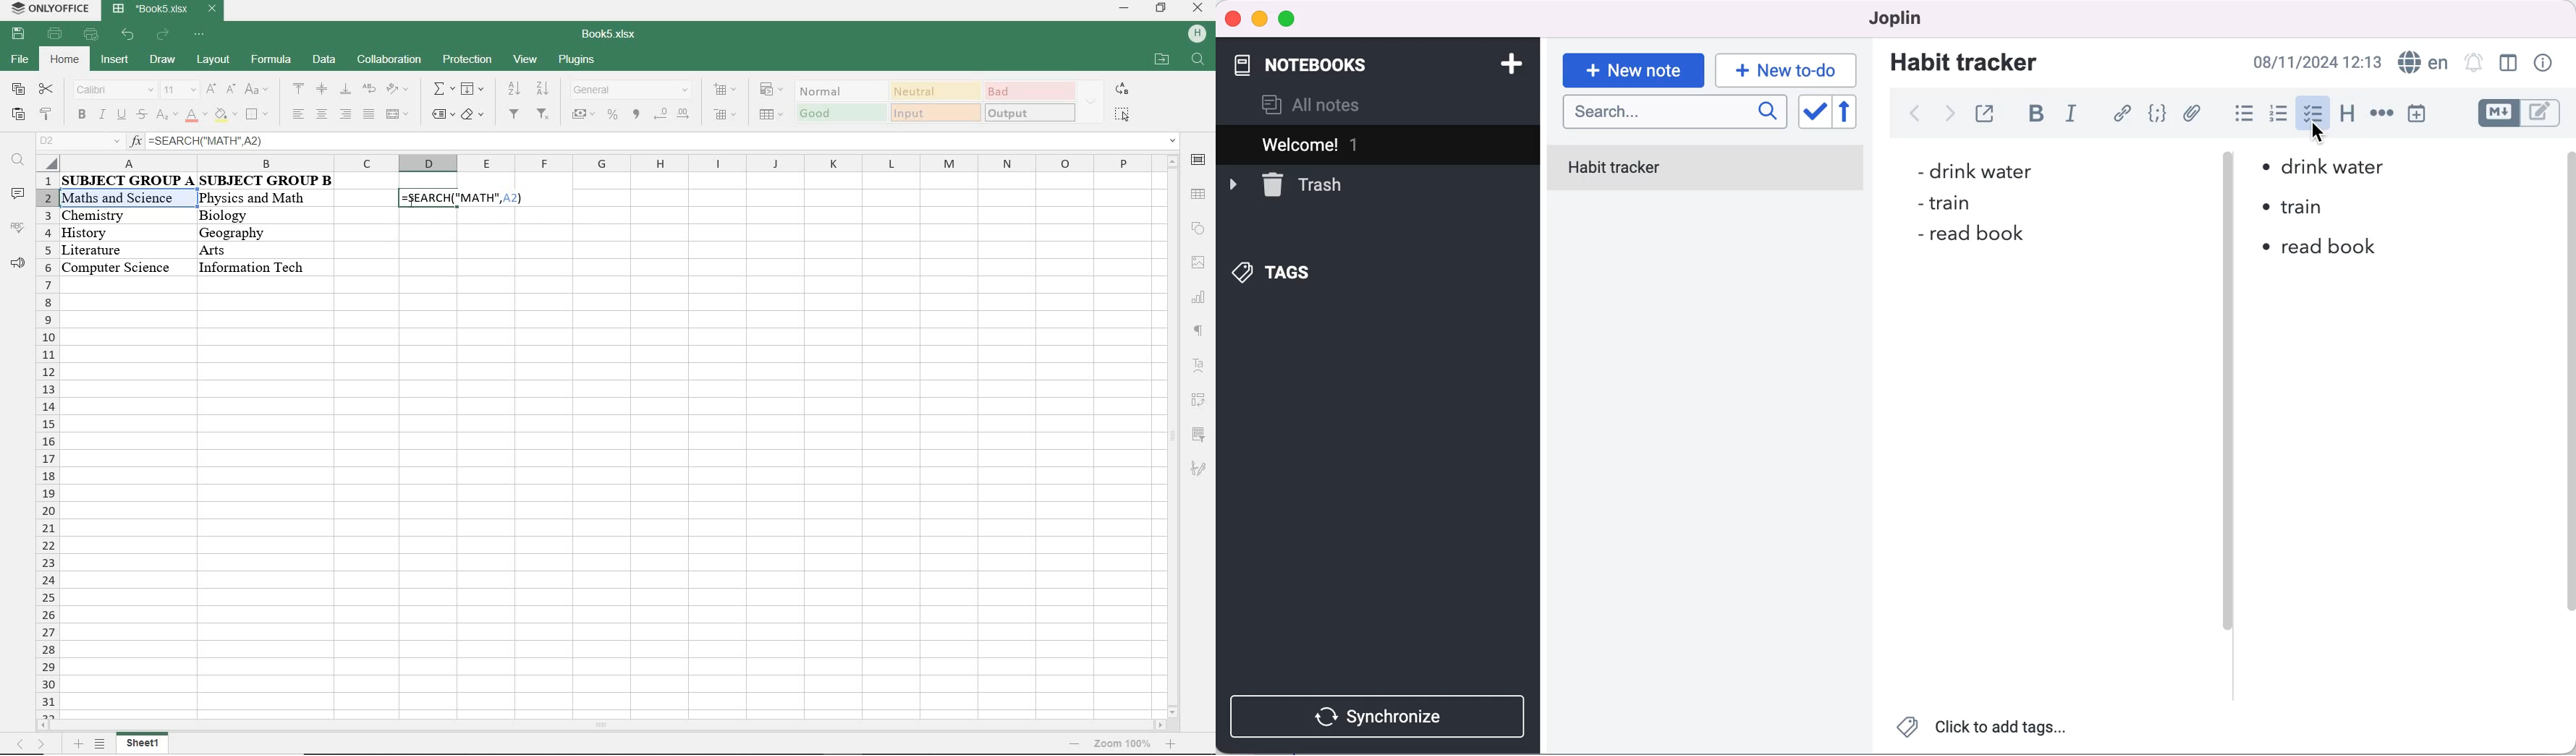 The width and height of the screenshot is (2576, 756). Describe the element at coordinates (2331, 251) in the screenshot. I see `• read book` at that location.